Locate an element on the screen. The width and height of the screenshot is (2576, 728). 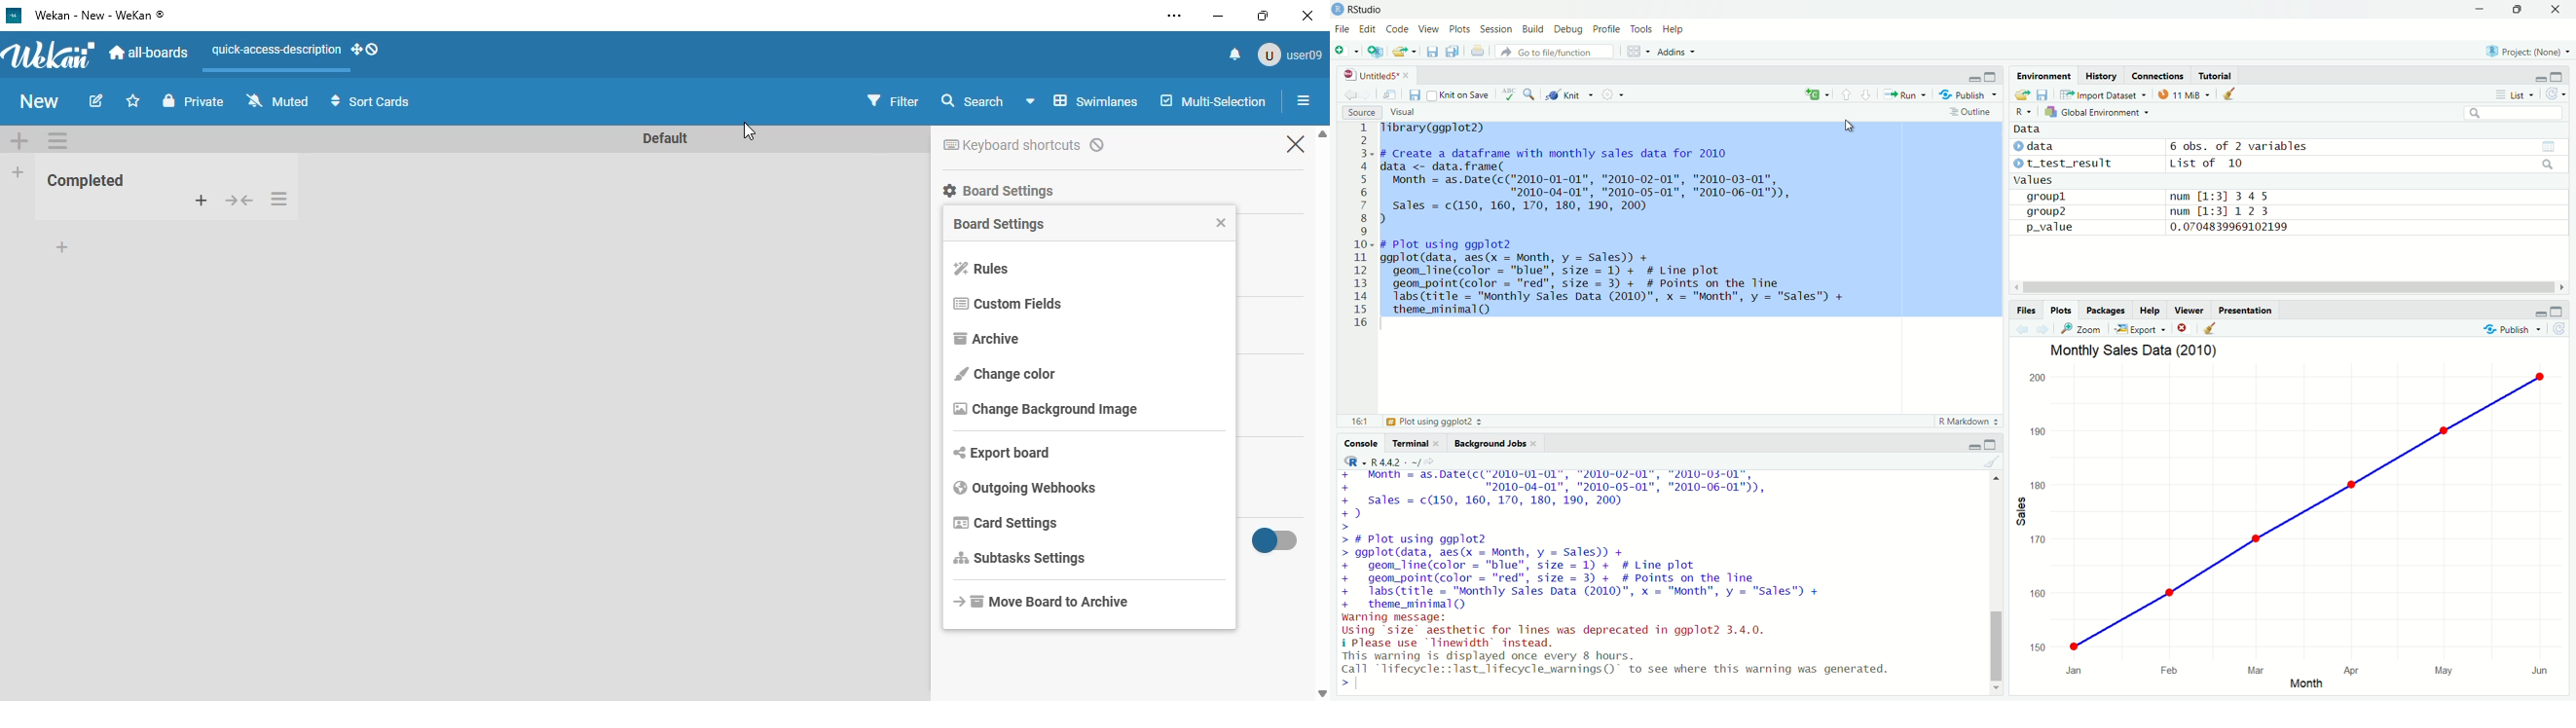
Build is located at coordinates (1532, 27).